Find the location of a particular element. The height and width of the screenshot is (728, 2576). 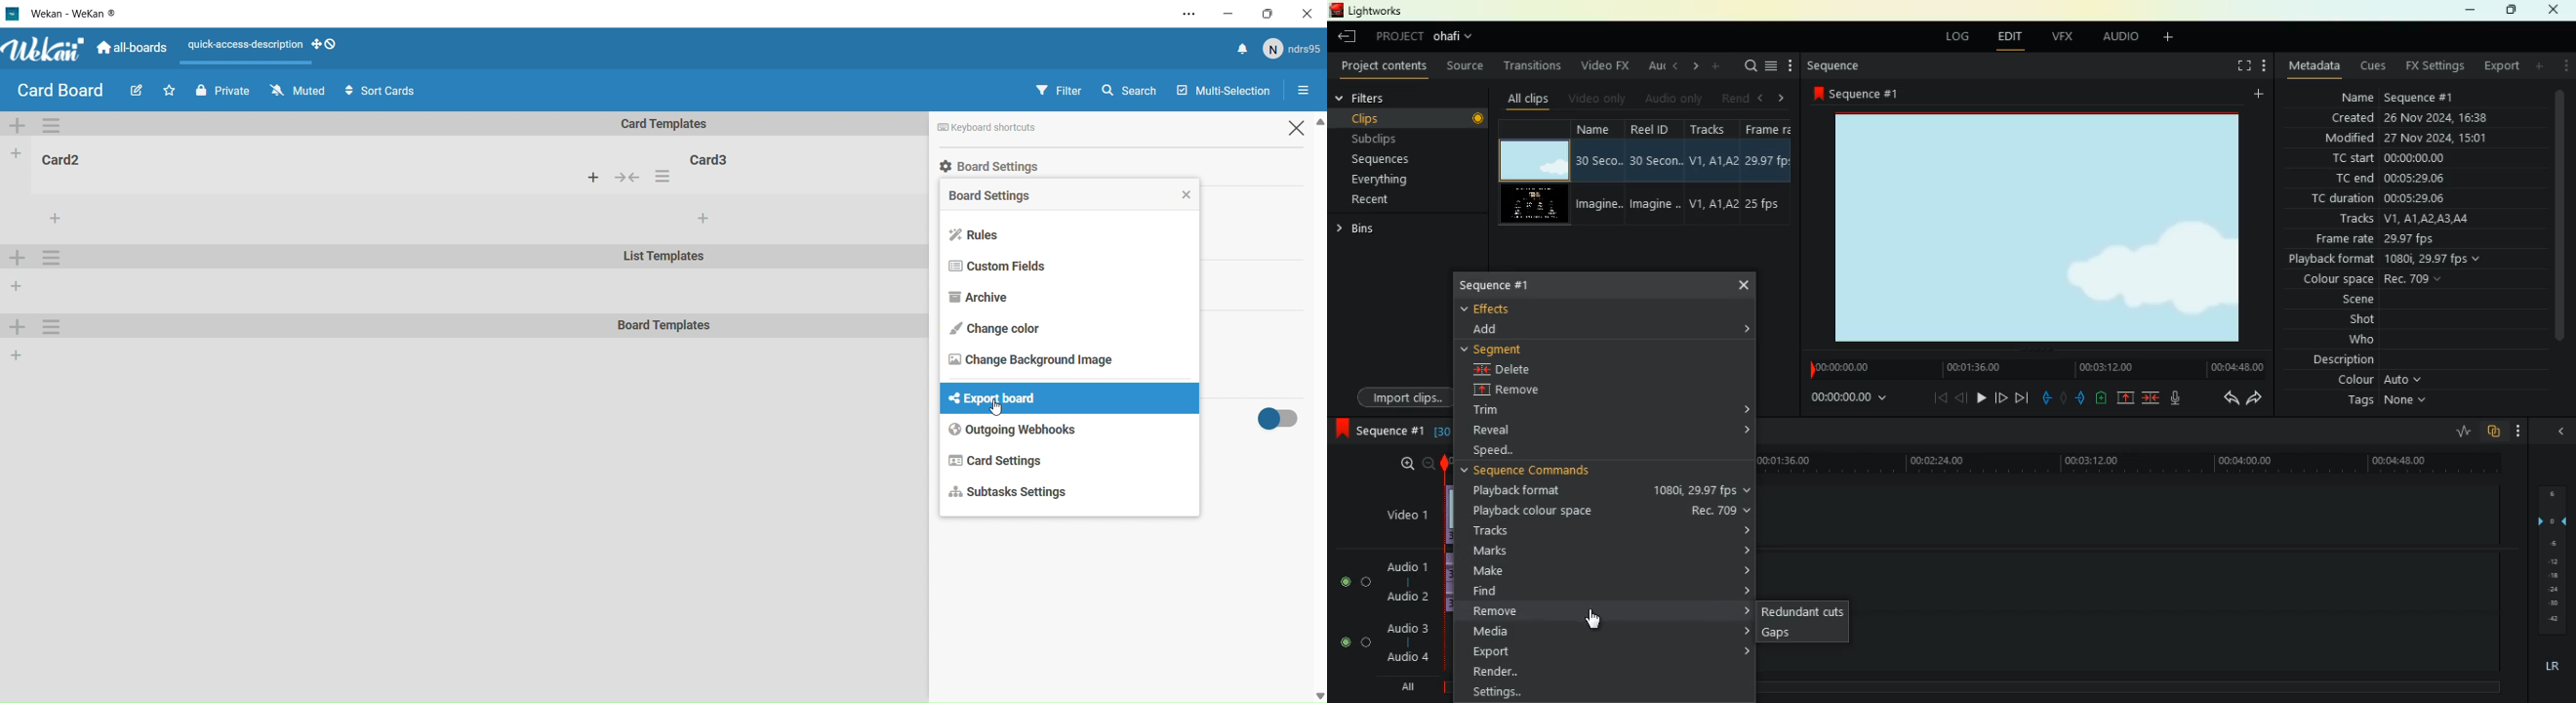

Card settings is located at coordinates (1001, 461).